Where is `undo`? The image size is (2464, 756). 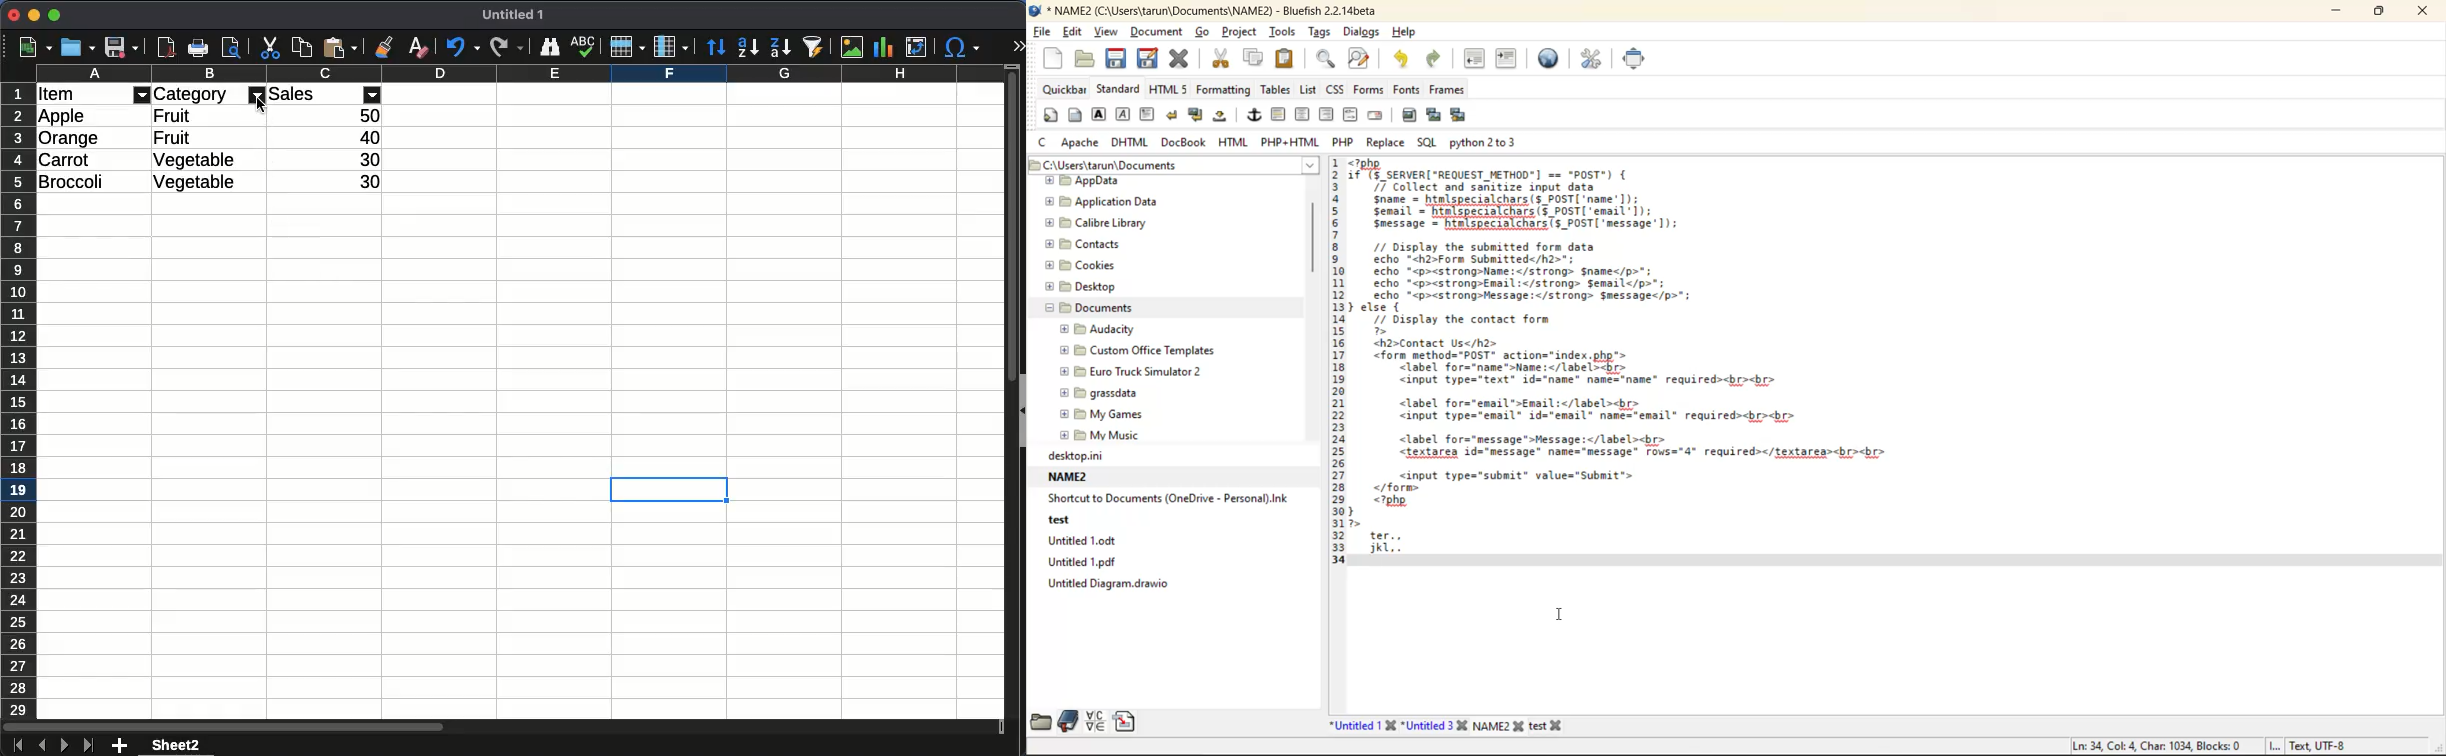 undo is located at coordinates (462, 48).